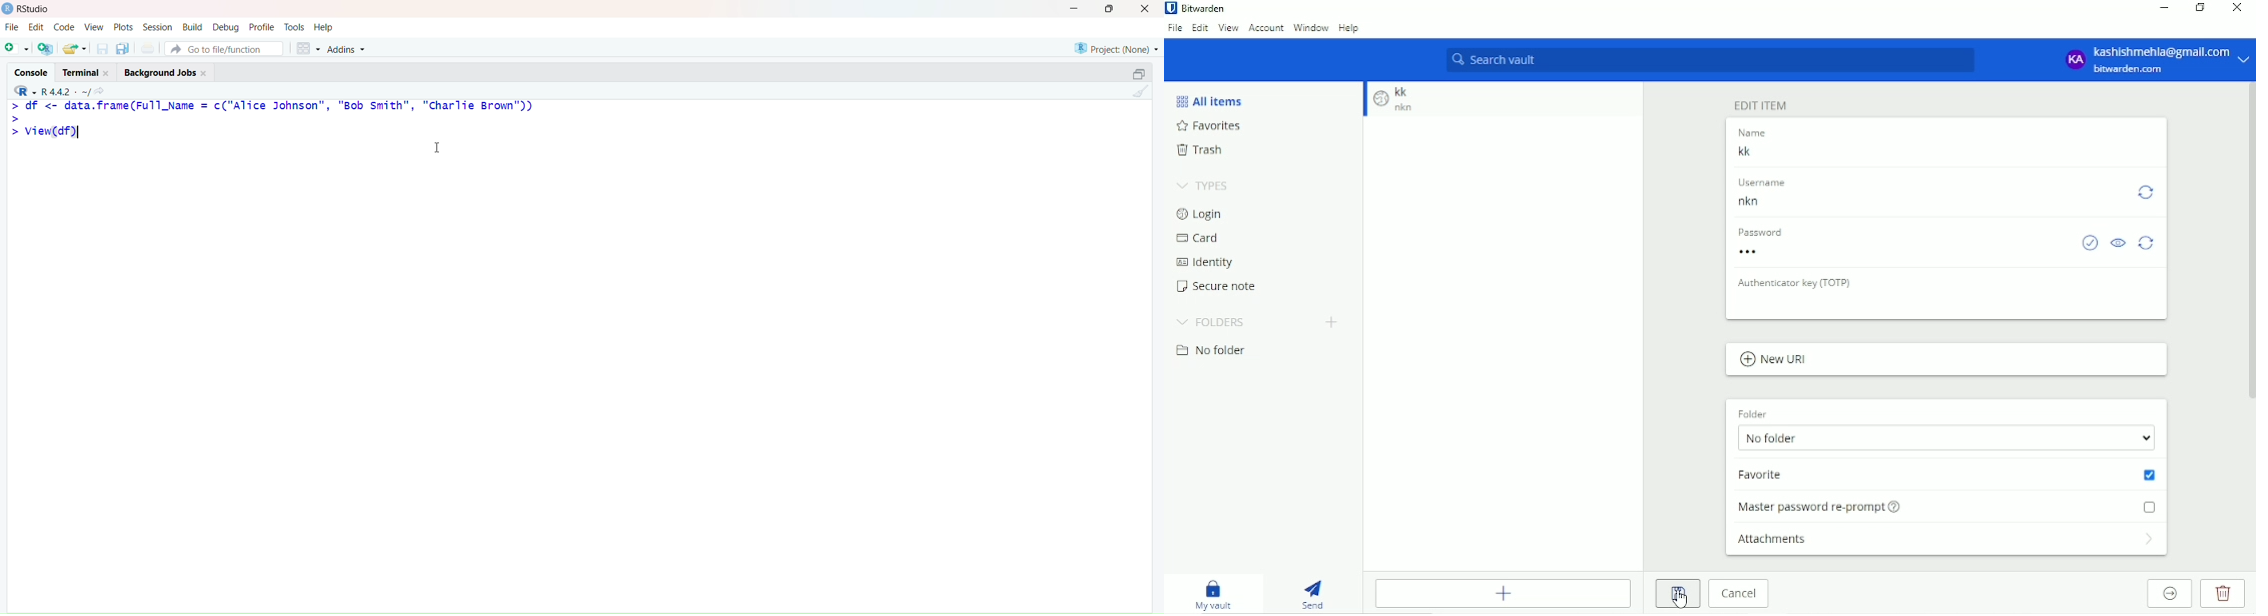 This screenshot has height=616, width=2268. Describe the element at coordinates (2090, 242) in the screenshot. I see `Check if password has been exposed` at that location.